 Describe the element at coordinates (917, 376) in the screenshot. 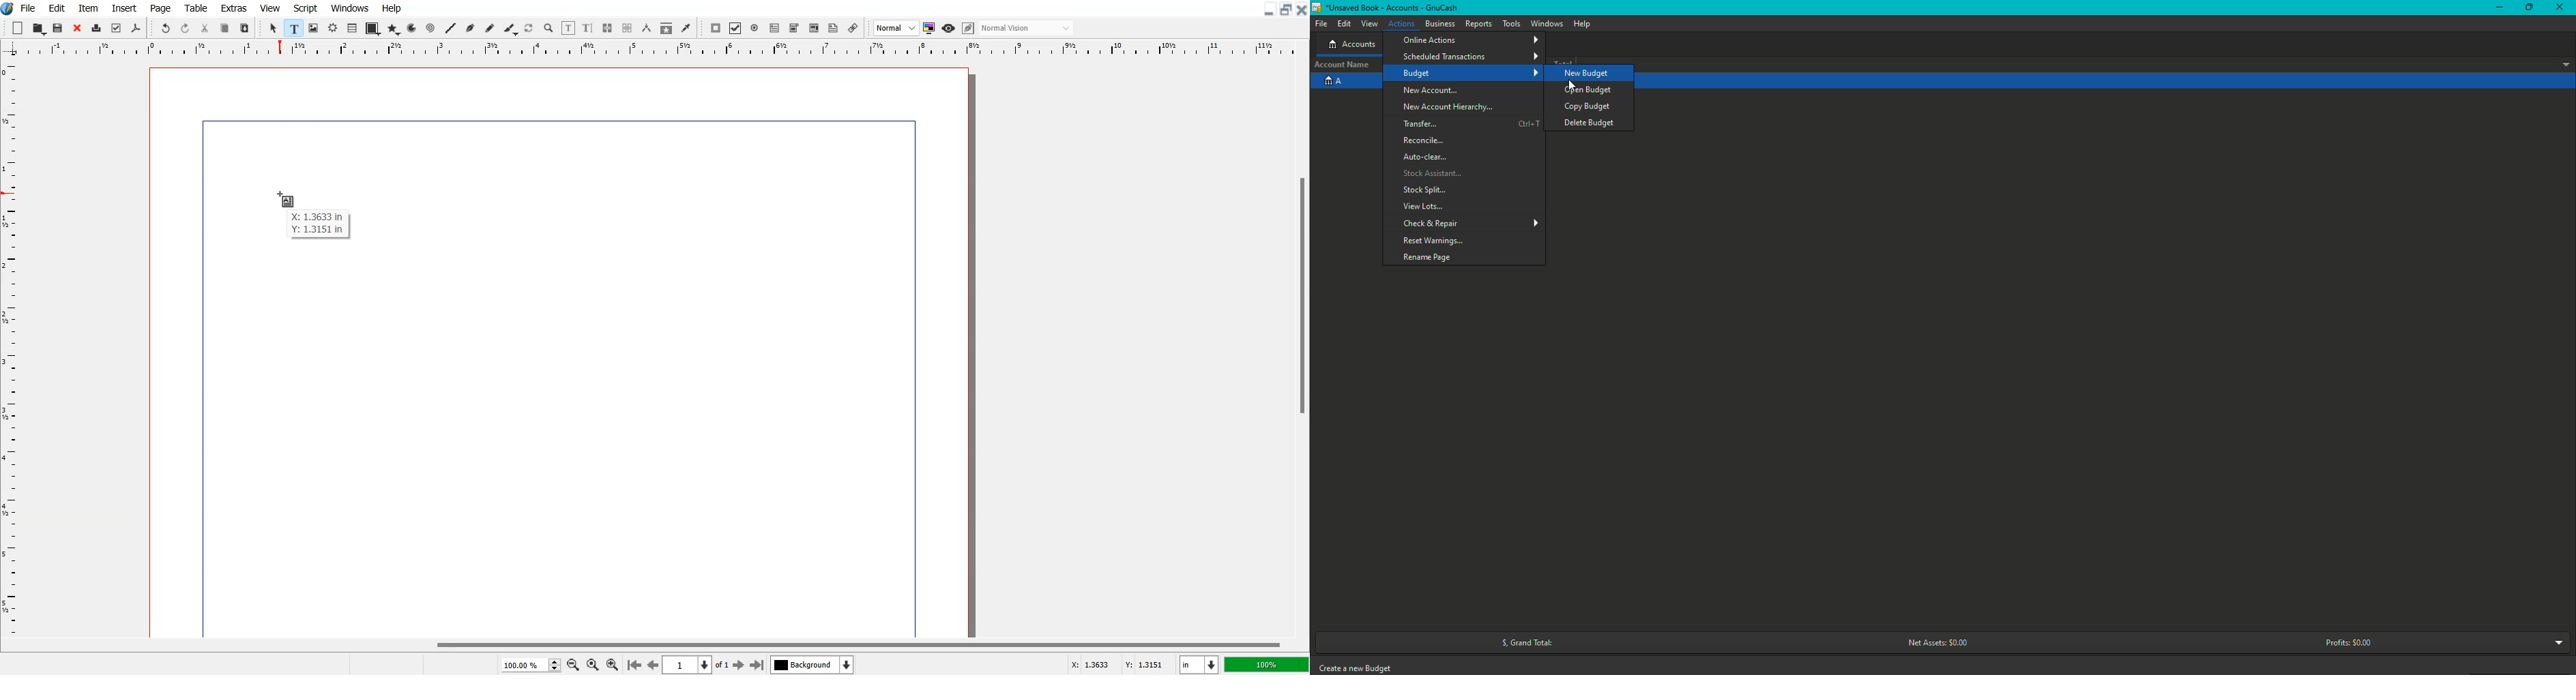

I see `margin` at that location.